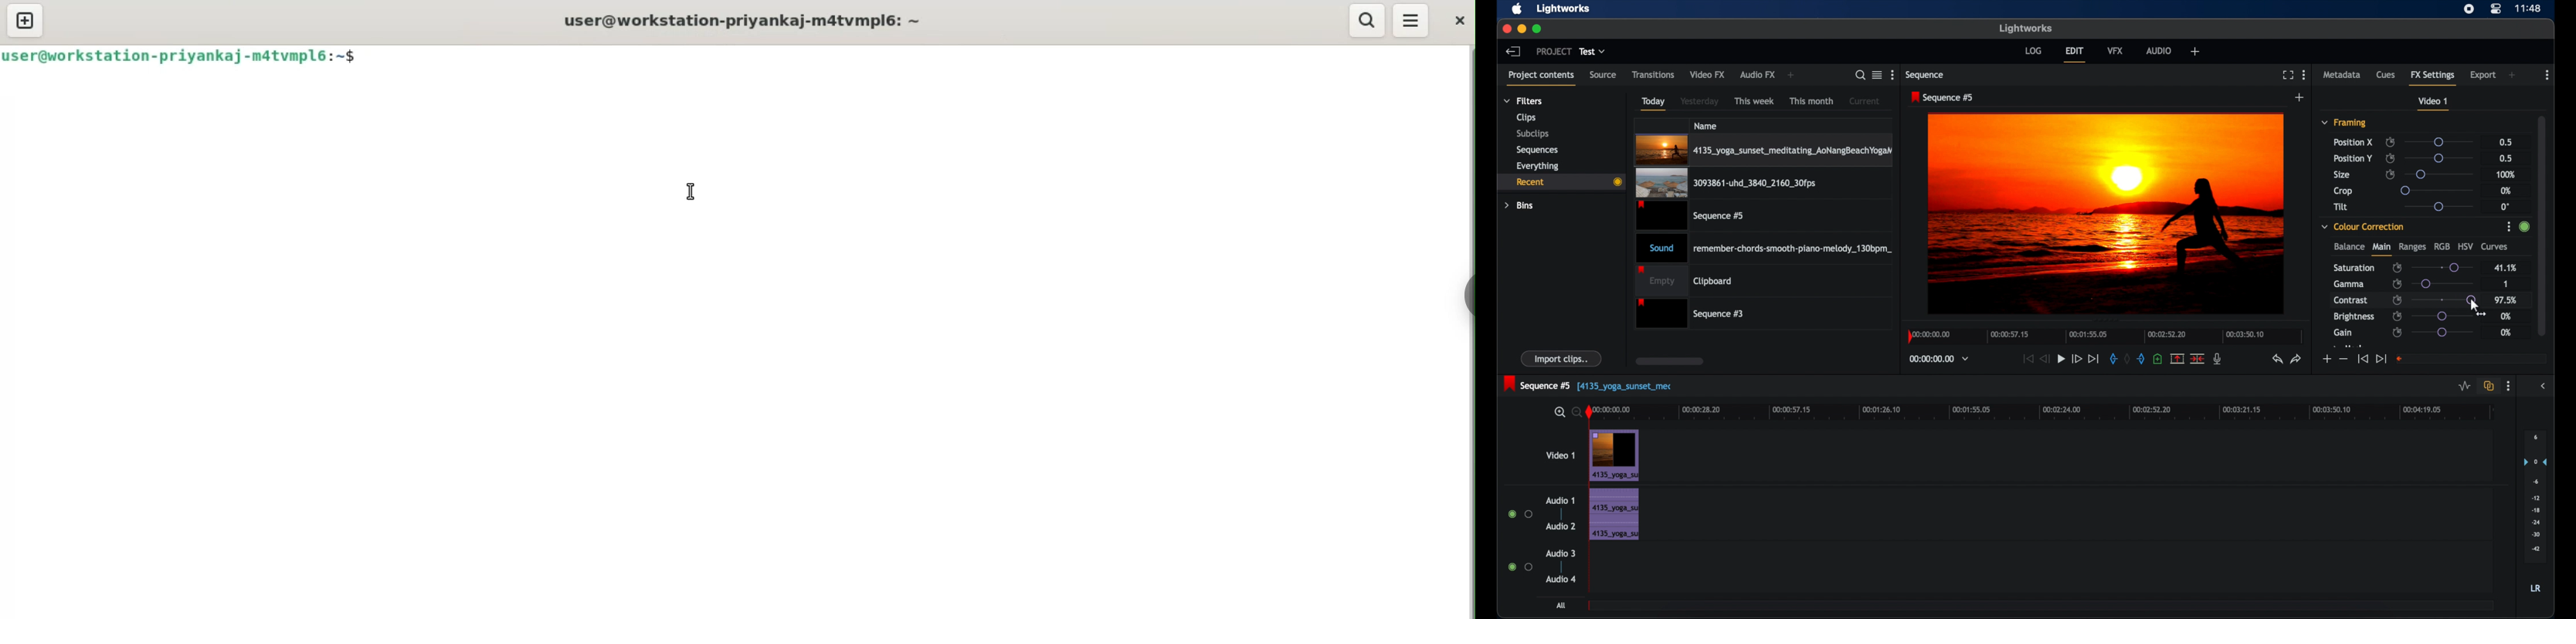  I want to click on clips, so click(1525, 117).